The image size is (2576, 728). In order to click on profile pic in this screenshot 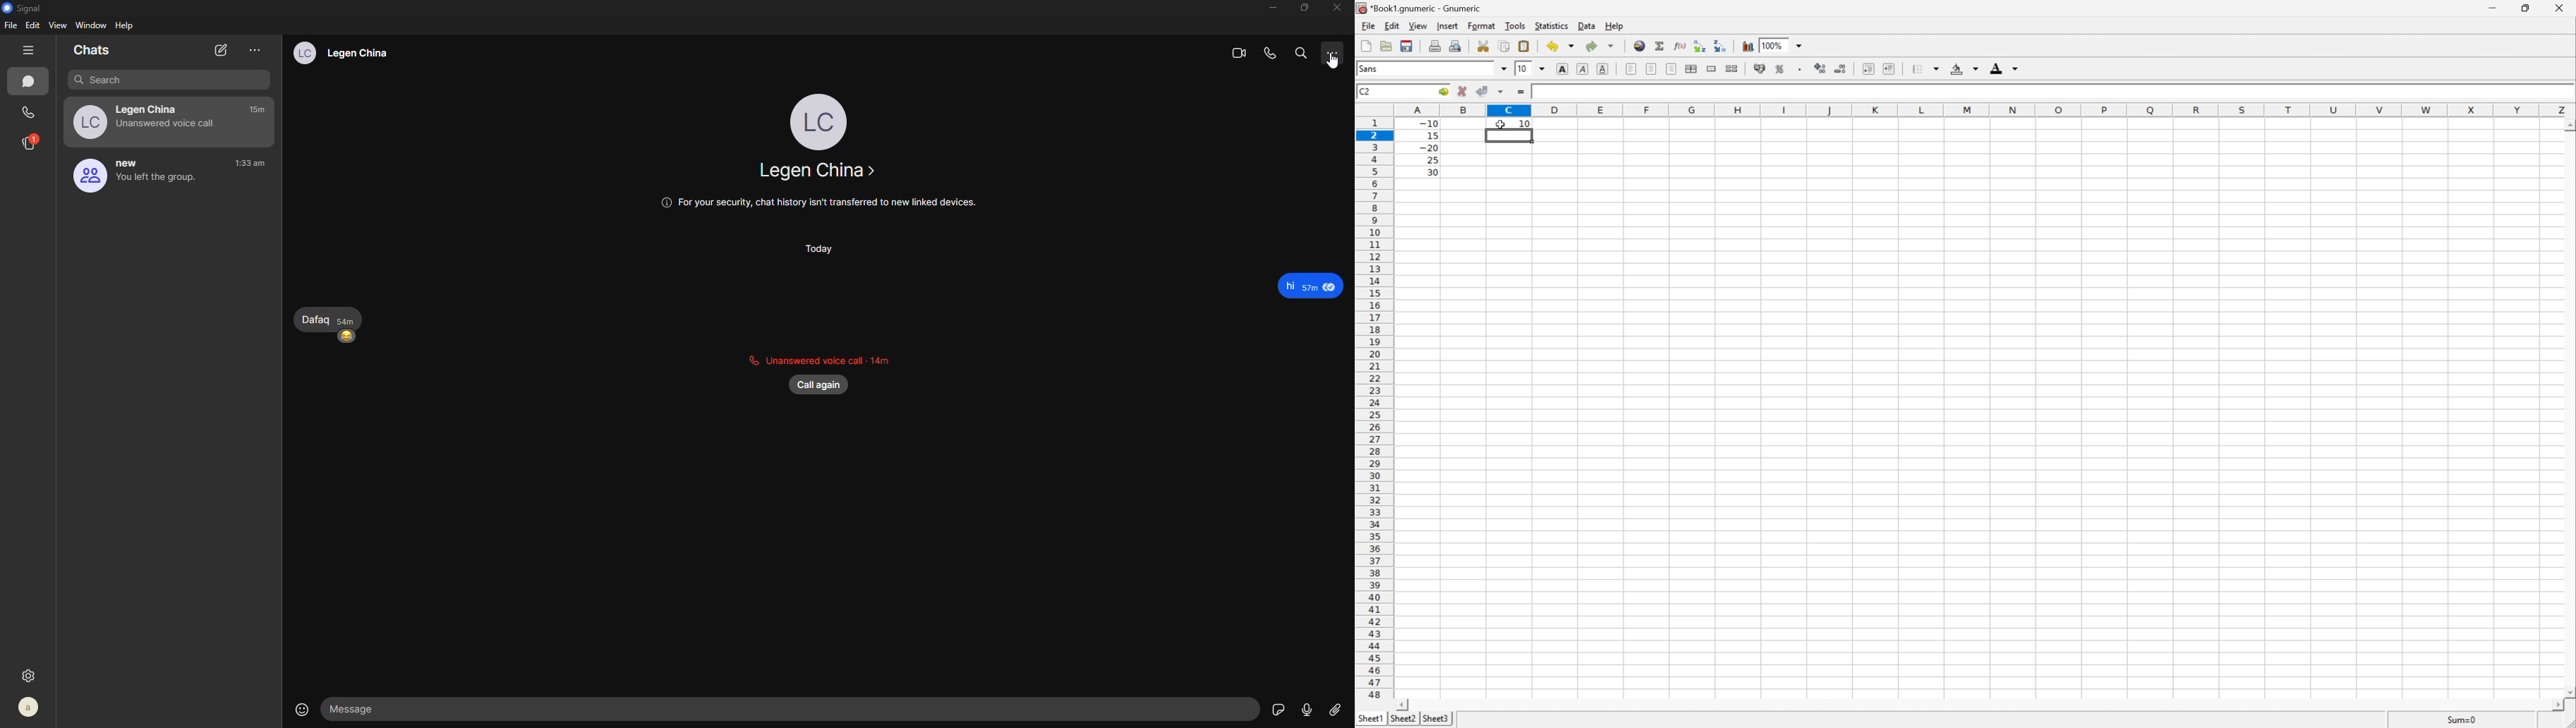, I will do `click(818, 120)`.